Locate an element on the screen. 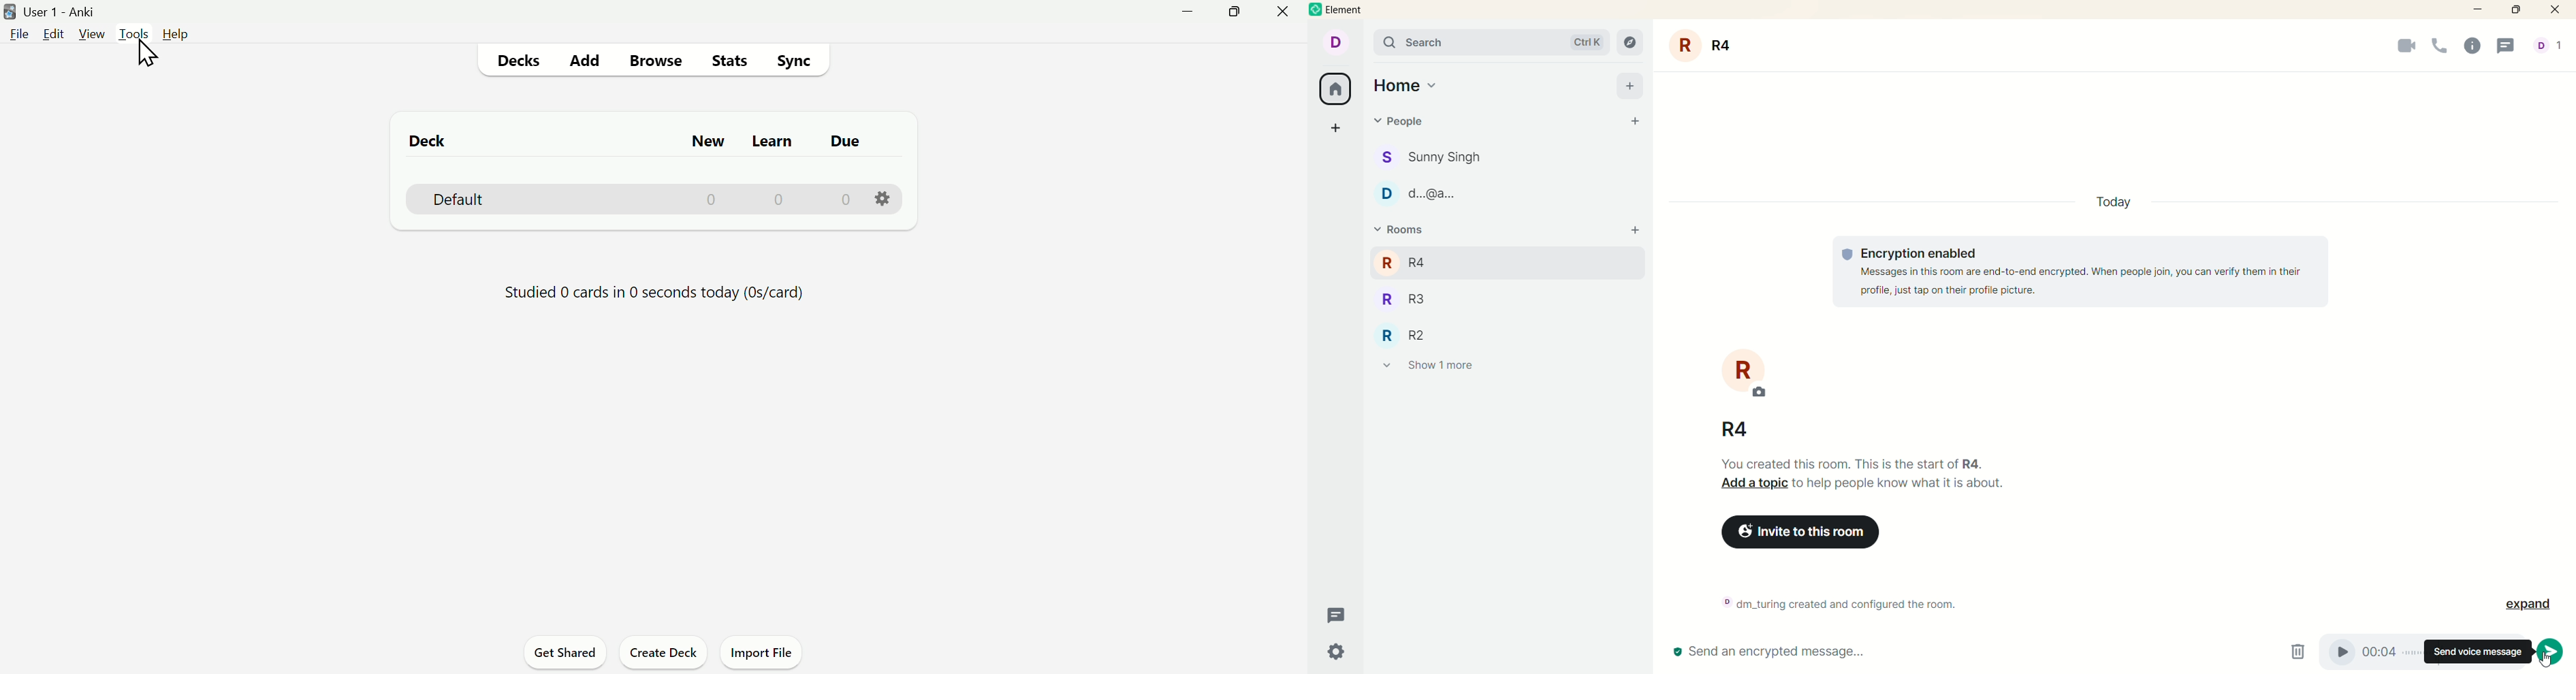 The width and height of the screenshot is (2576, 700). R4 is located at coordinates (1422, 260).